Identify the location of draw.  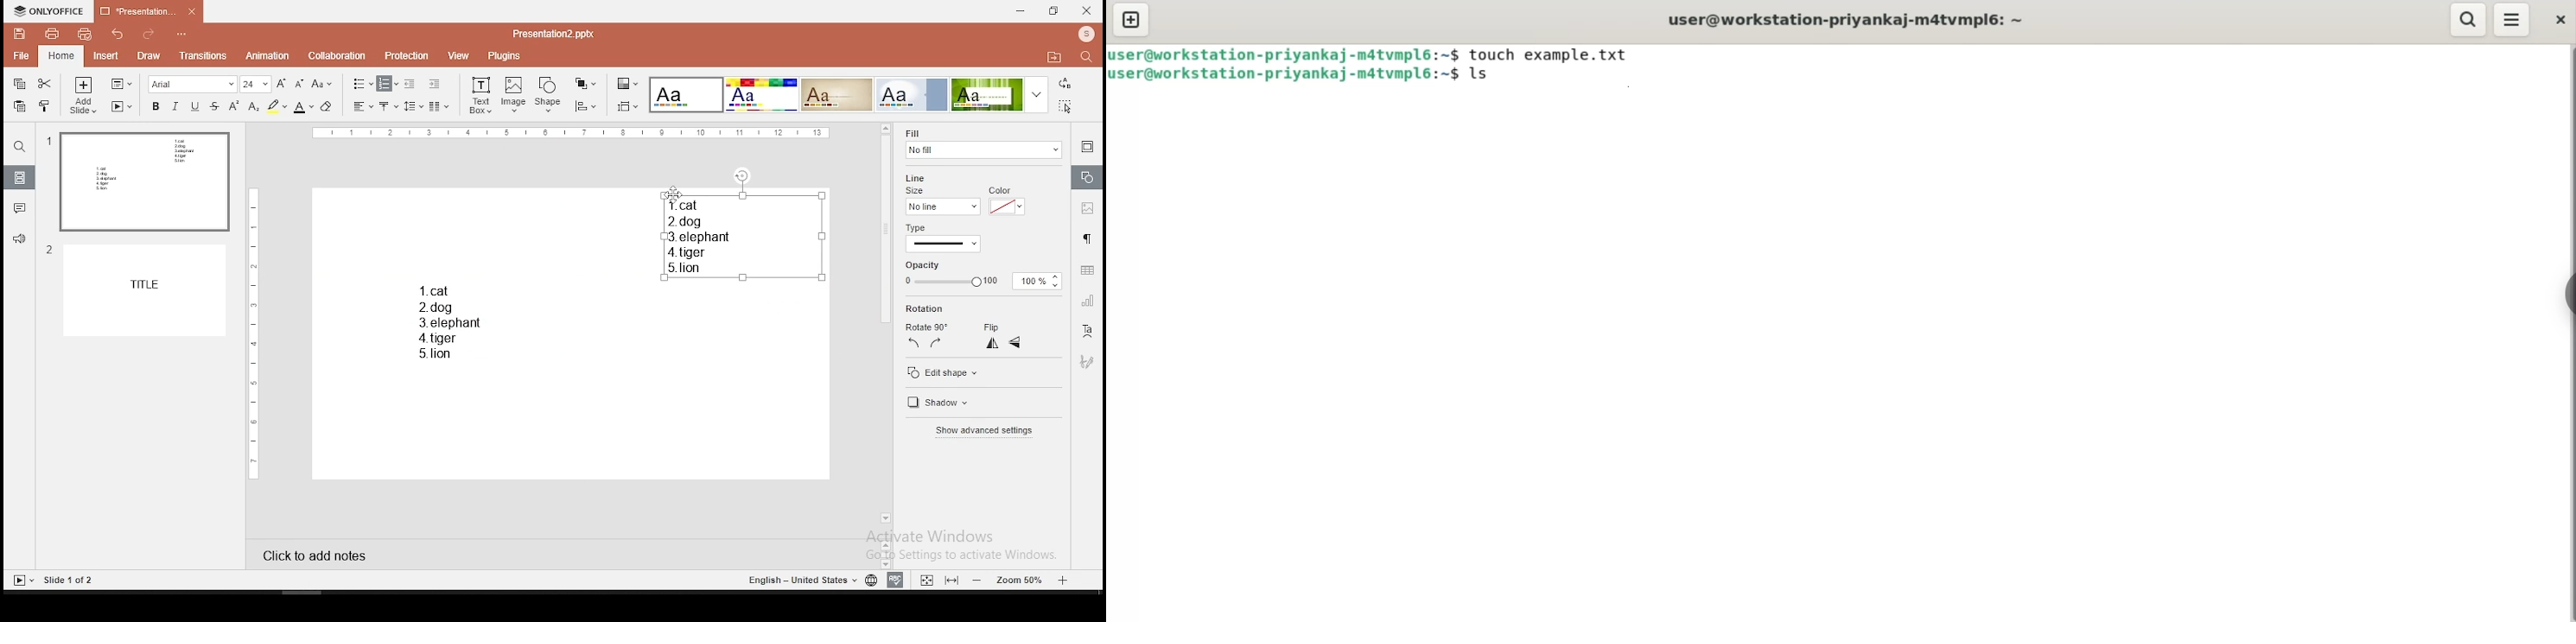
(149, 57).